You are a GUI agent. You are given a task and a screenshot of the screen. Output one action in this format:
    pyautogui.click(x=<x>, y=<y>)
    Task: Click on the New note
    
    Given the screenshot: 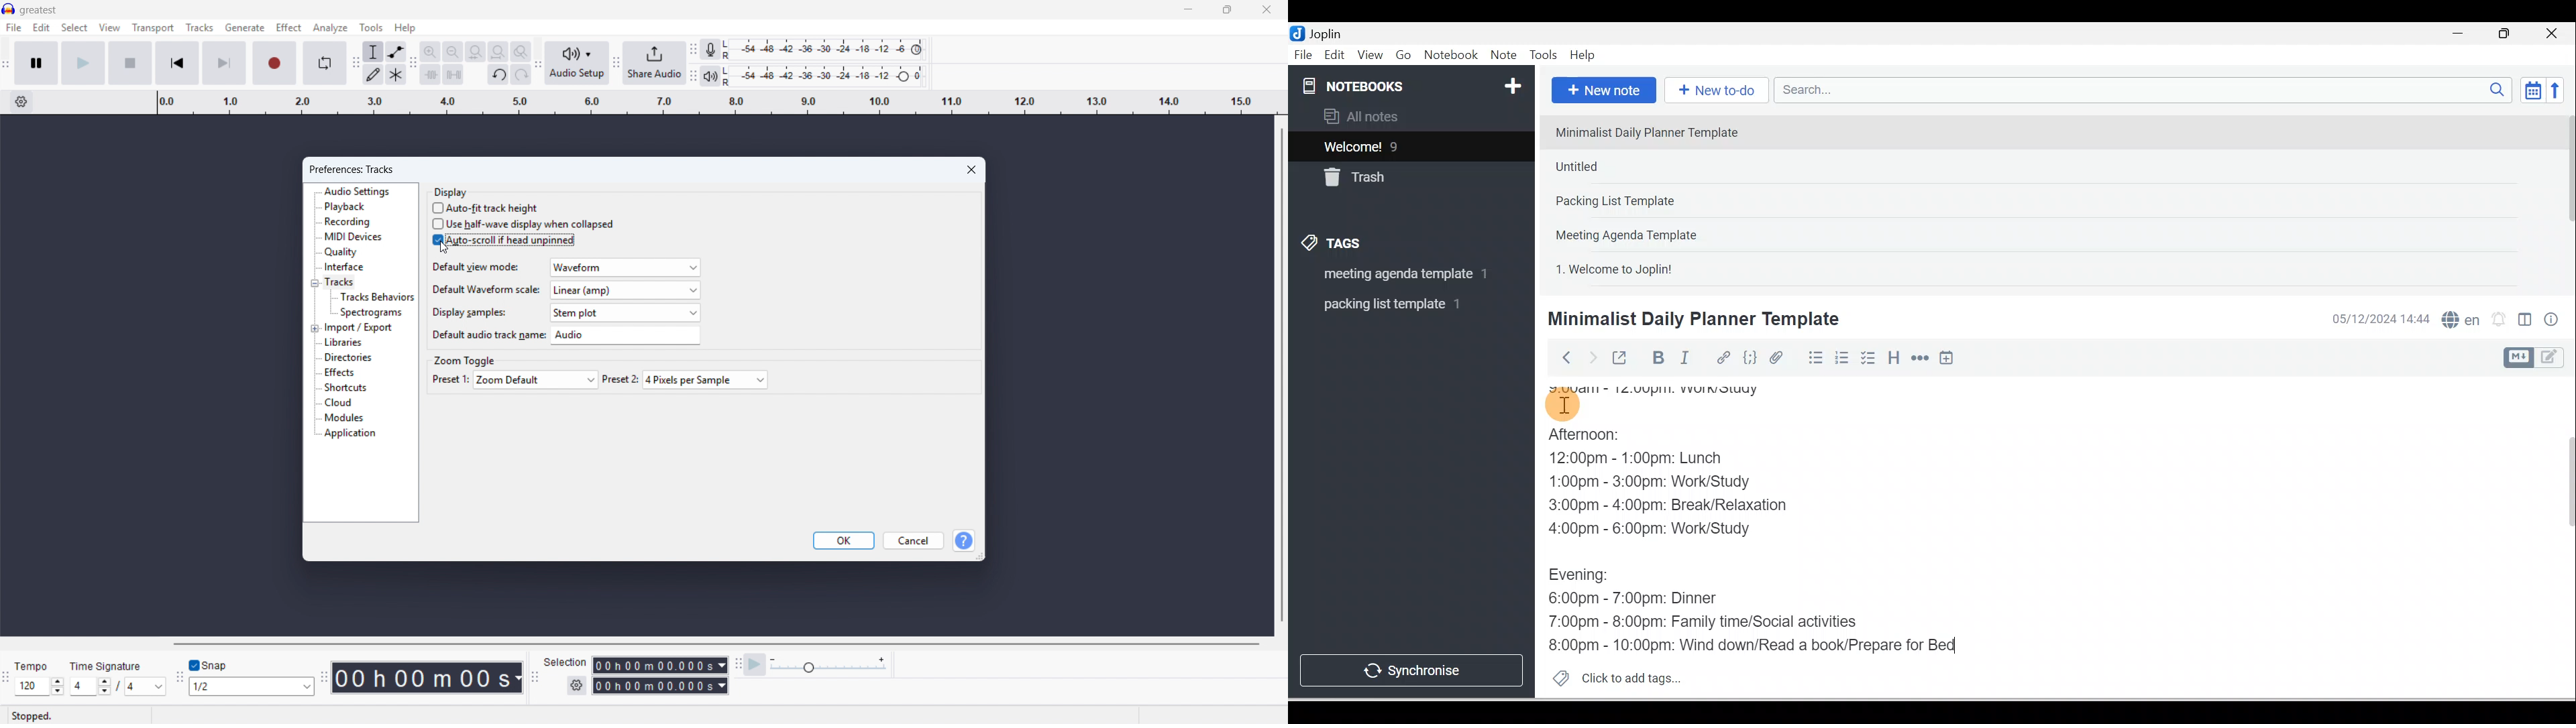 What is the action you would take?
    pyautogui.click(x=1601, y=91)
    